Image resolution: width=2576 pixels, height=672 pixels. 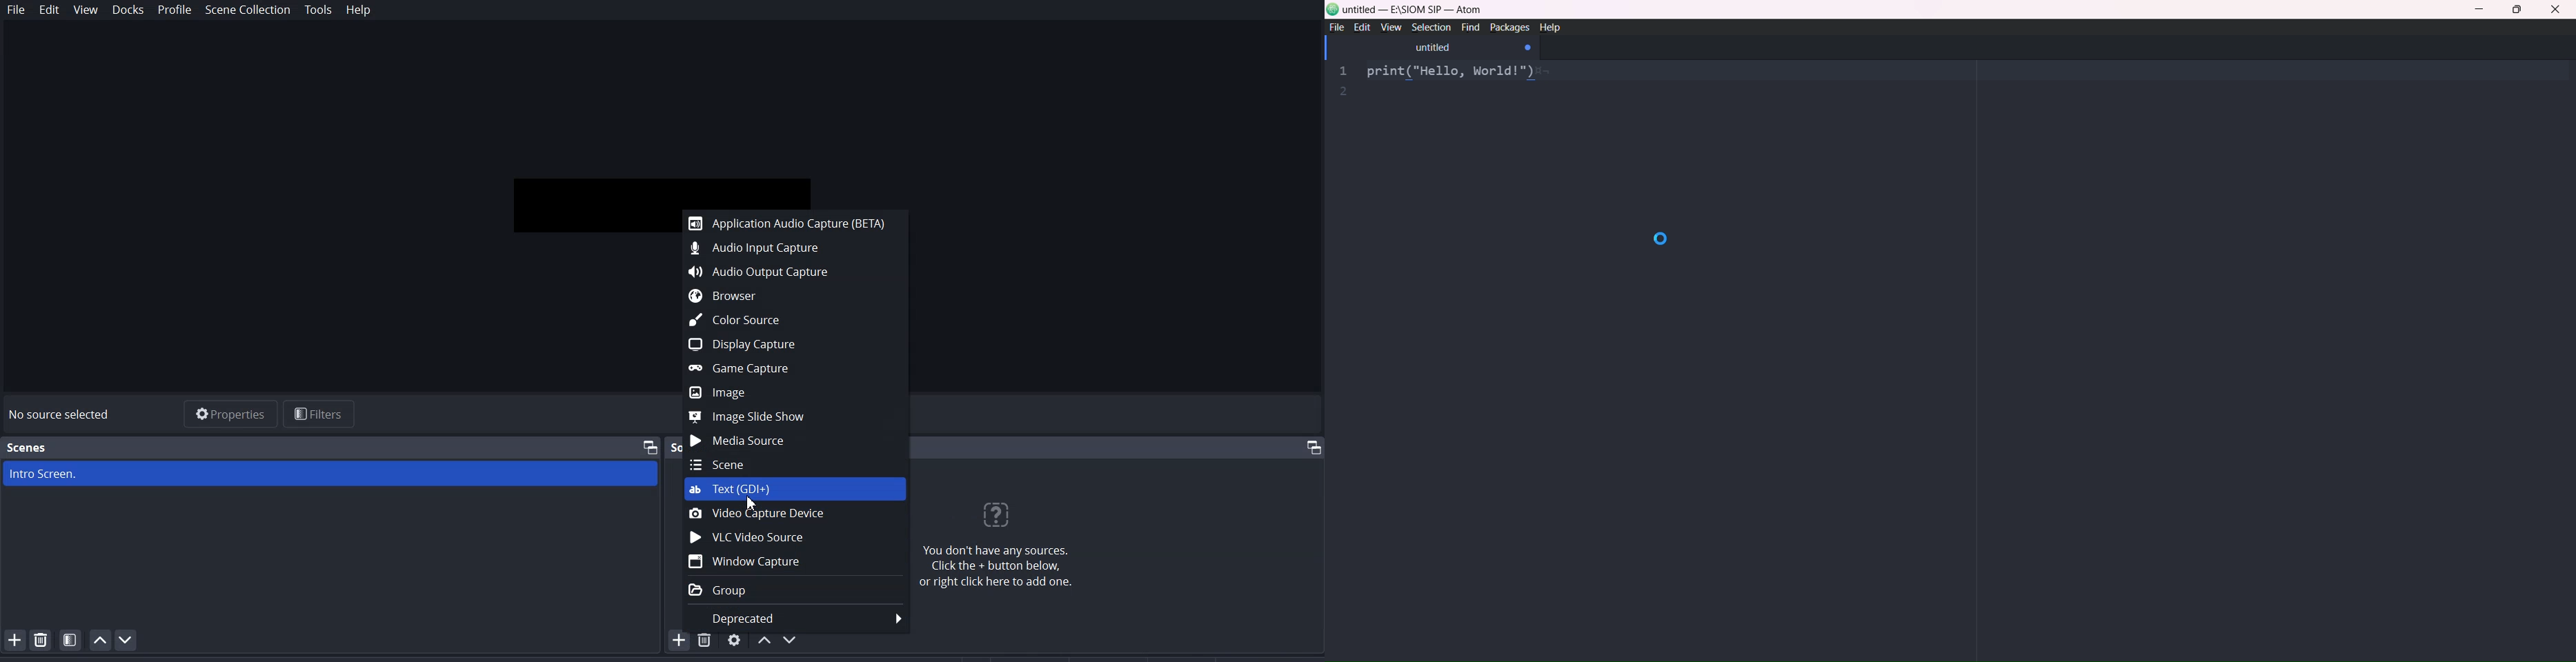 What do you see at coordinates (1336, 27) in the screenshot?
I see `file` at bounding box center [1336, 27].